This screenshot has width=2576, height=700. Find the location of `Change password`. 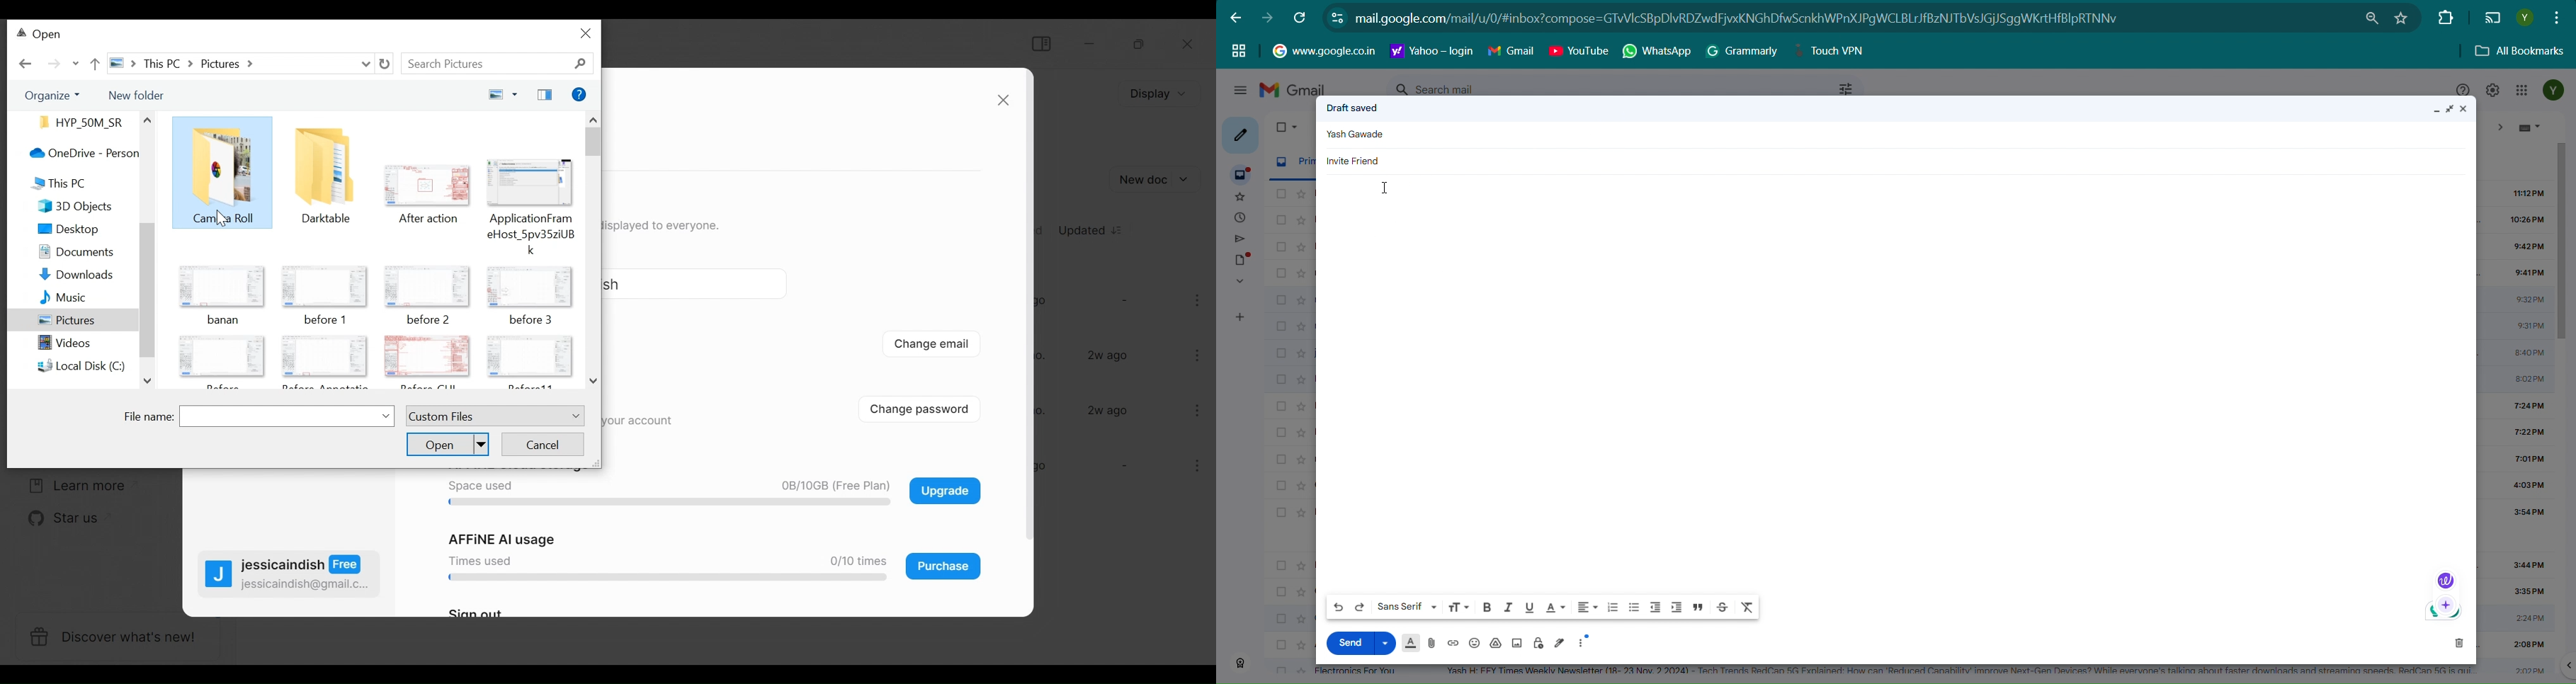

Change password is located at coordinates (929, 408).